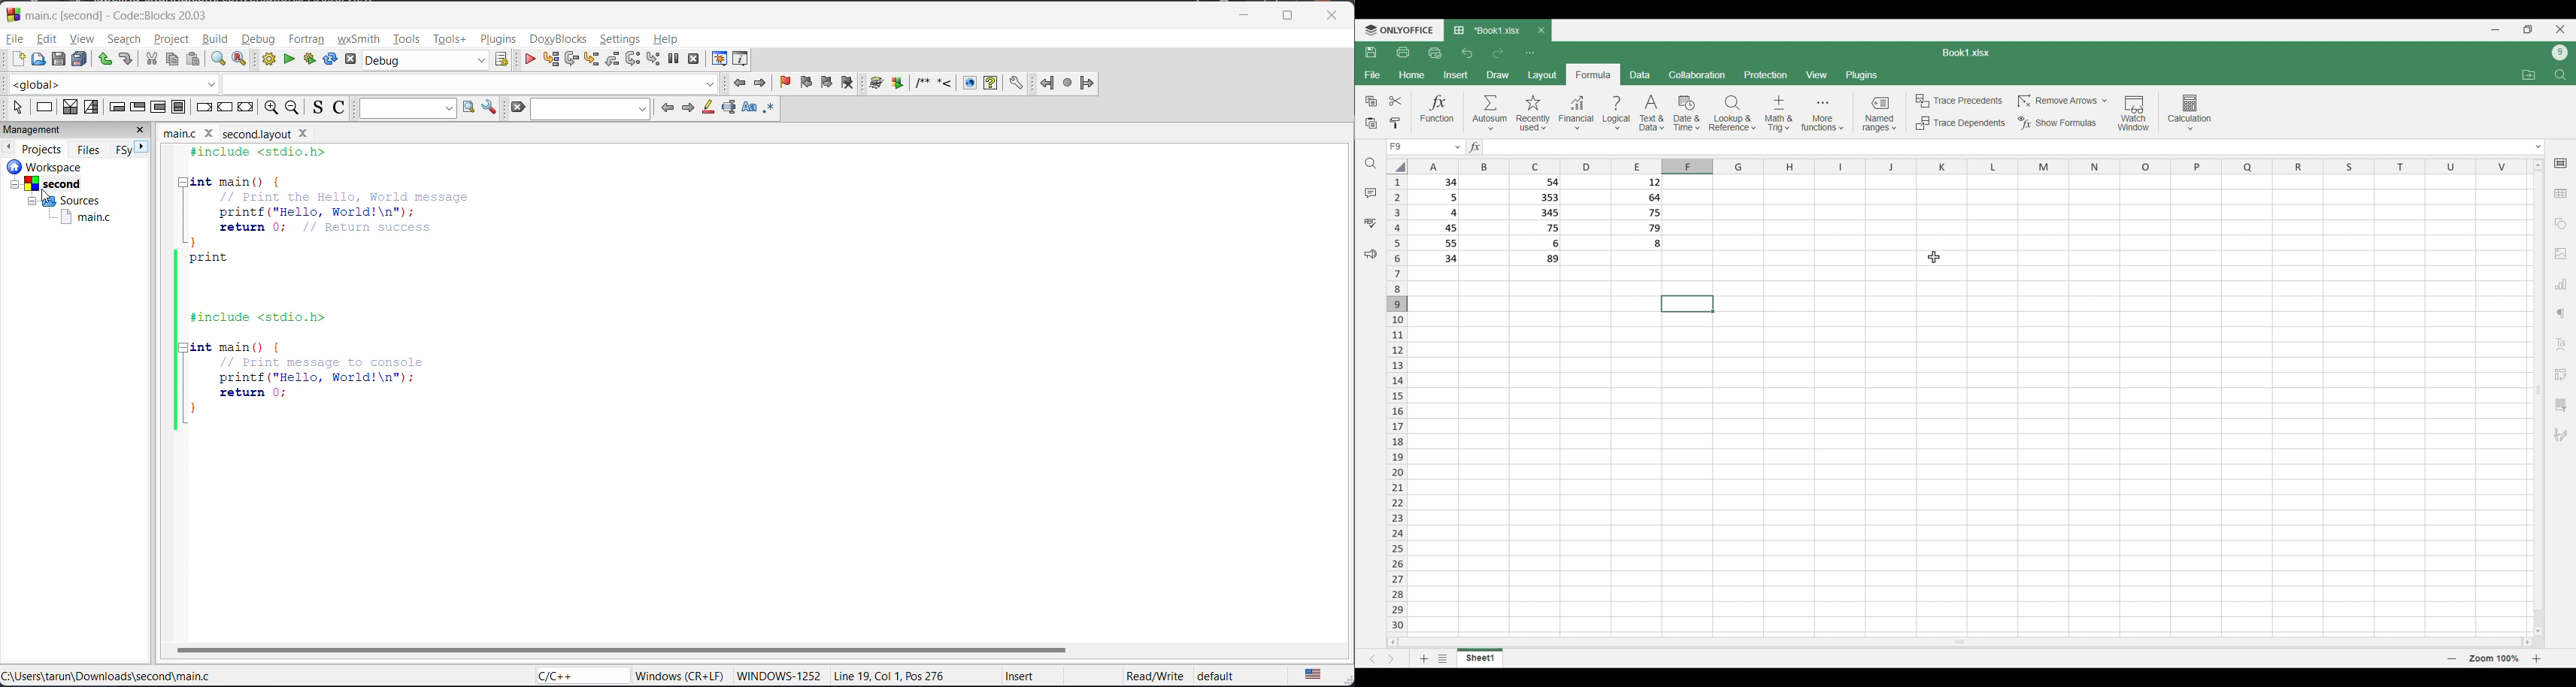  What do you see at coordinates (180, 108) in the screenshot?
I see `block instruction` at bounding box center [180, 108].